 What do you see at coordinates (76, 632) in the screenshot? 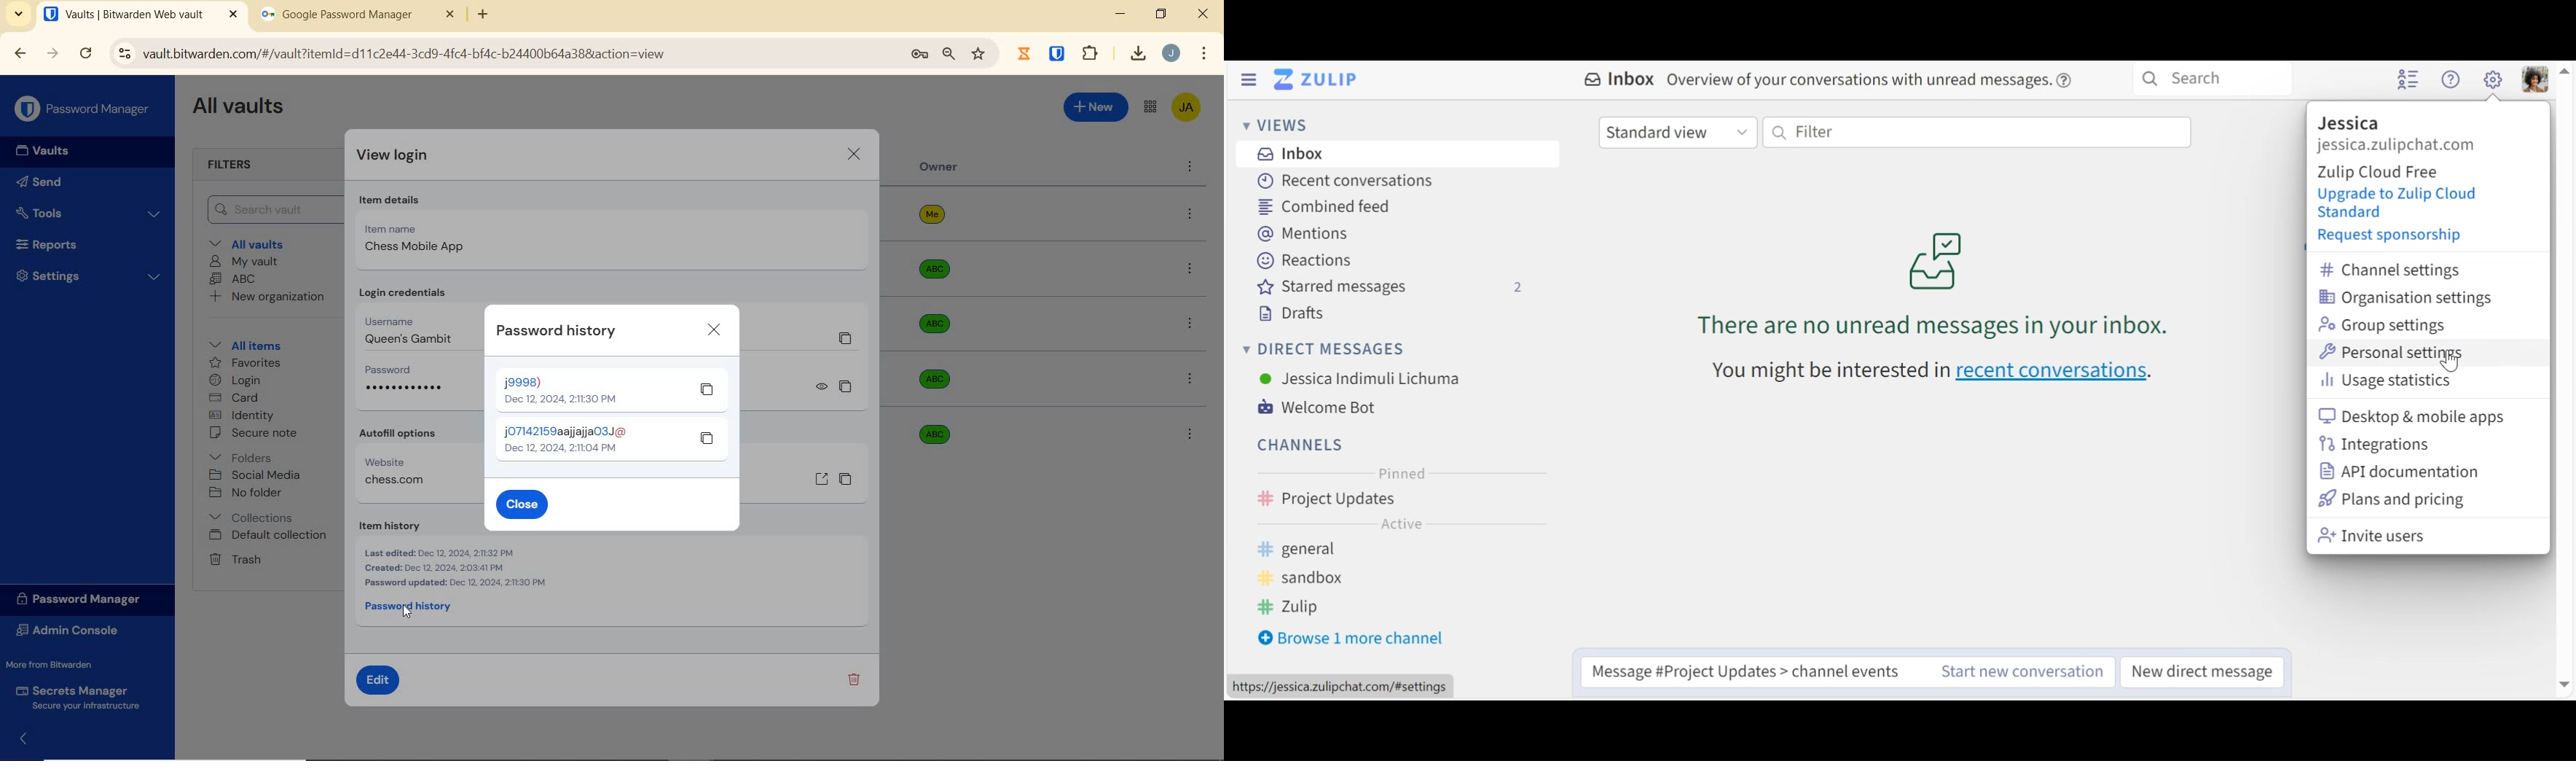
I see `Admin Console` at bounding box center [76, 632].